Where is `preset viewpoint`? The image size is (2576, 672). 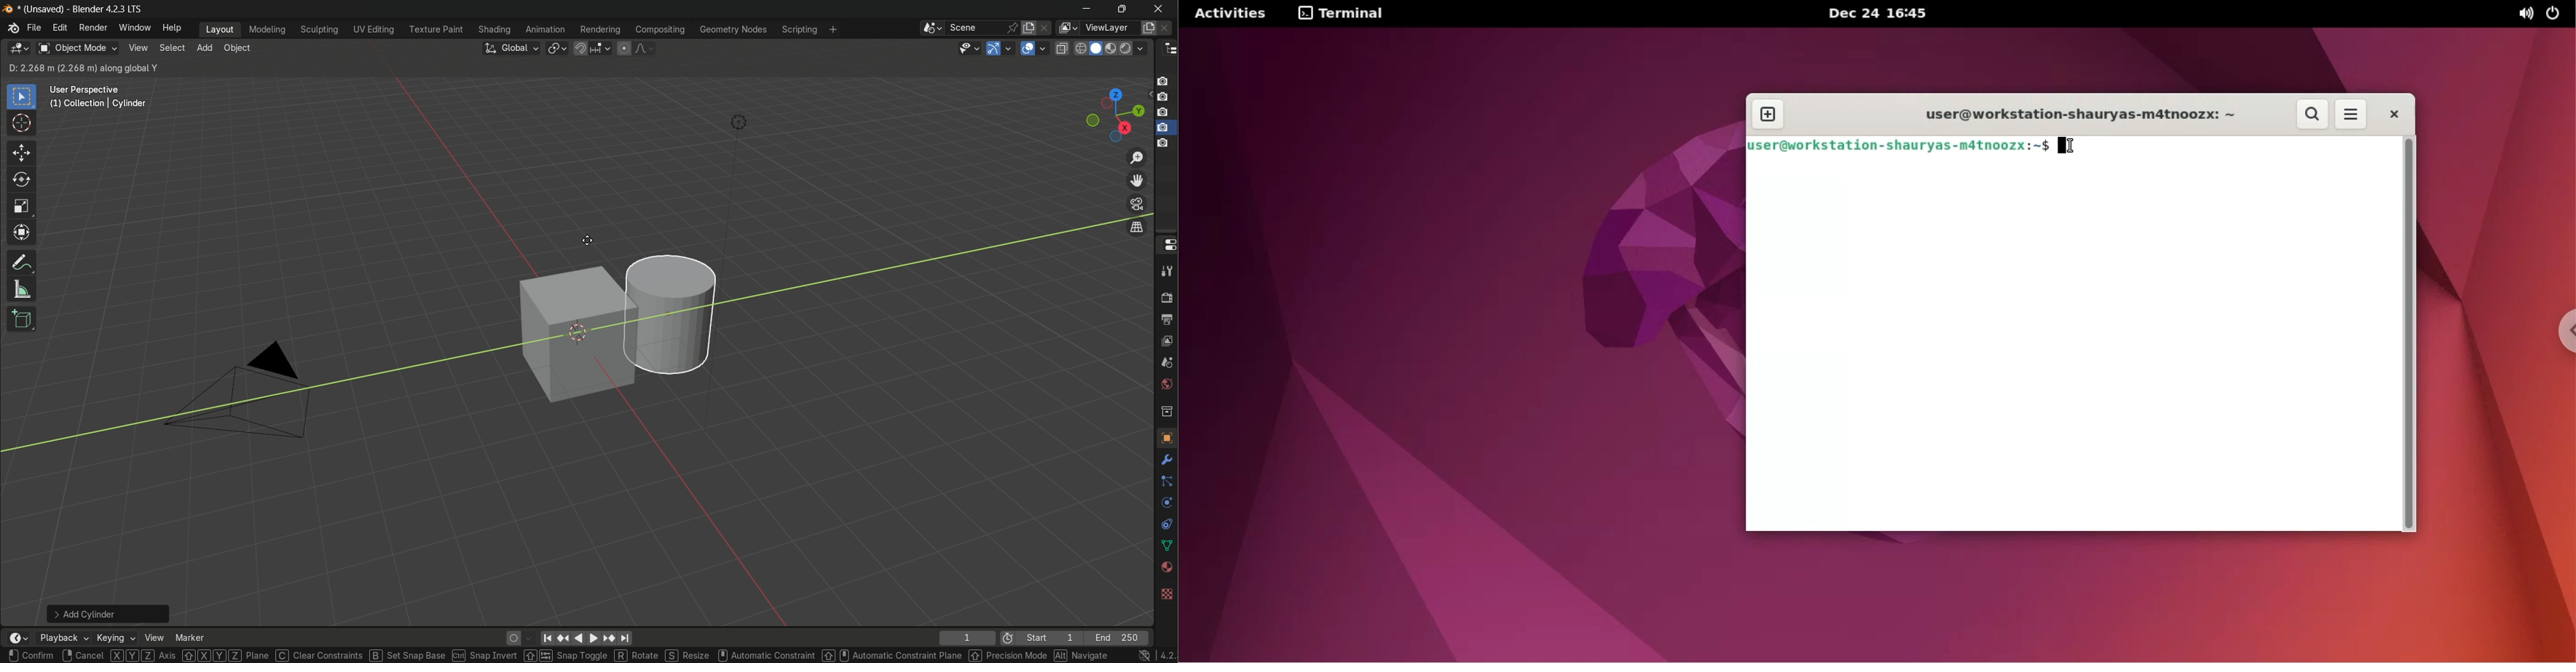 preset viewpoint is located at coordinates (1115, 115).